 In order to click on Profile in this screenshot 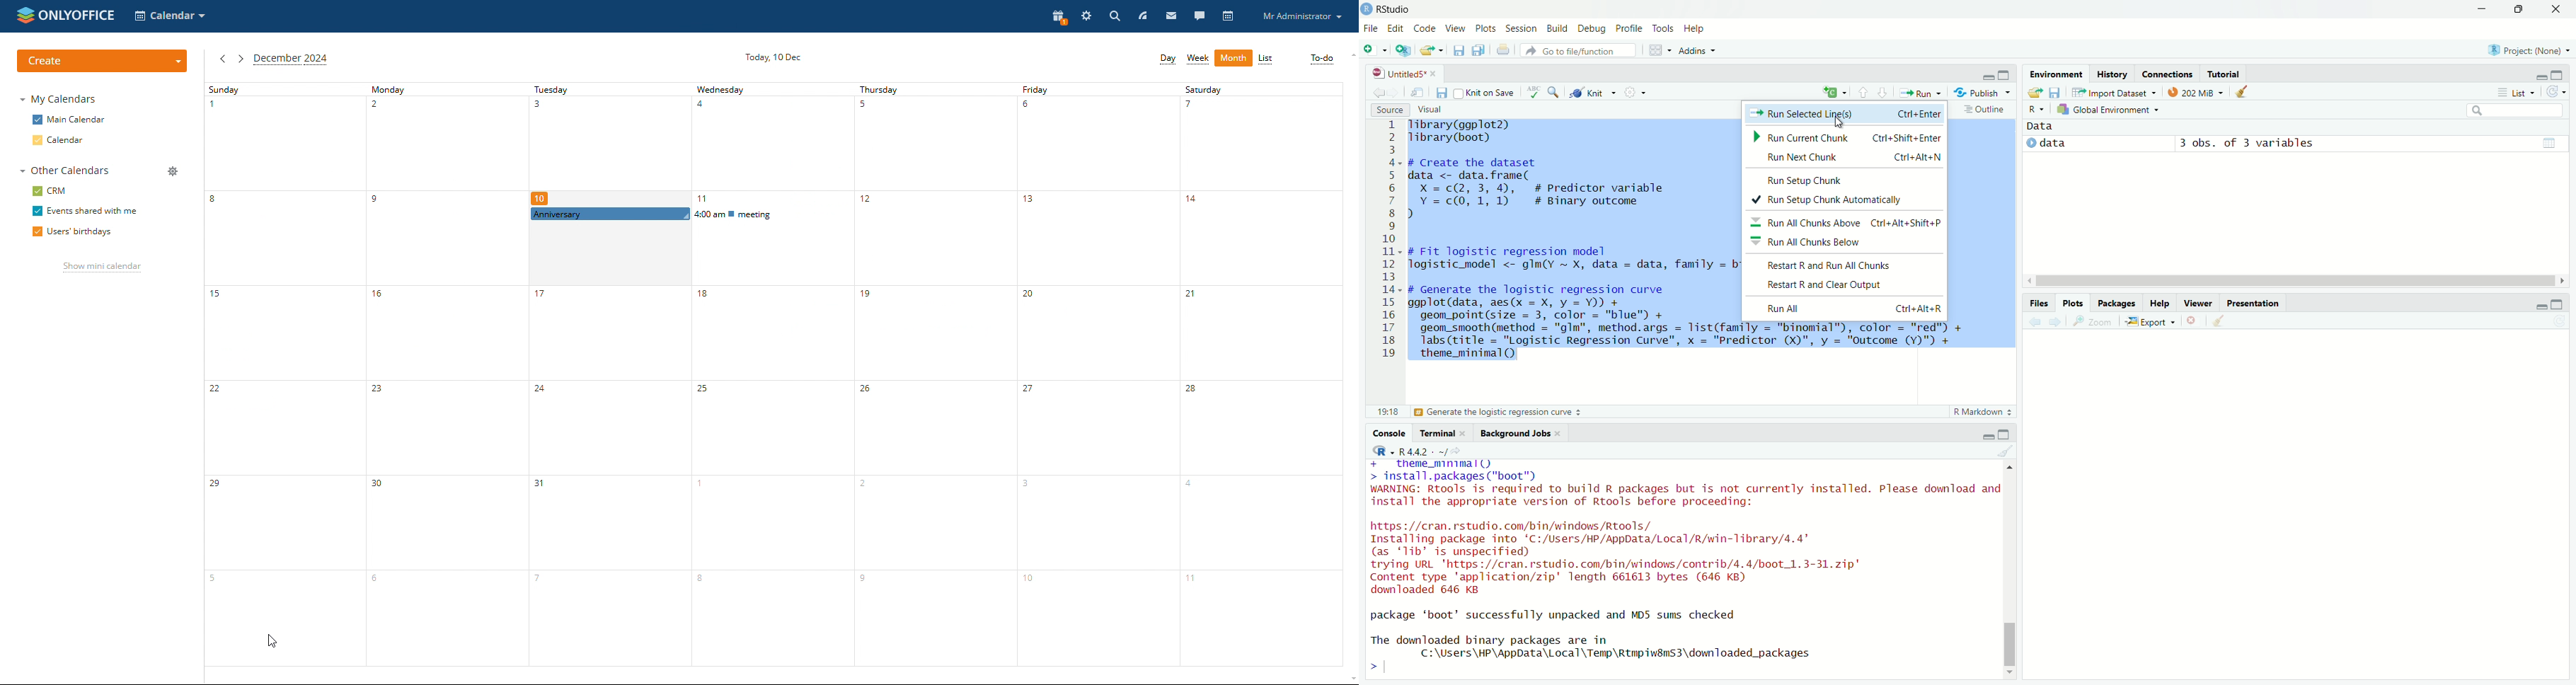, I will do `click(1628, 28)`.